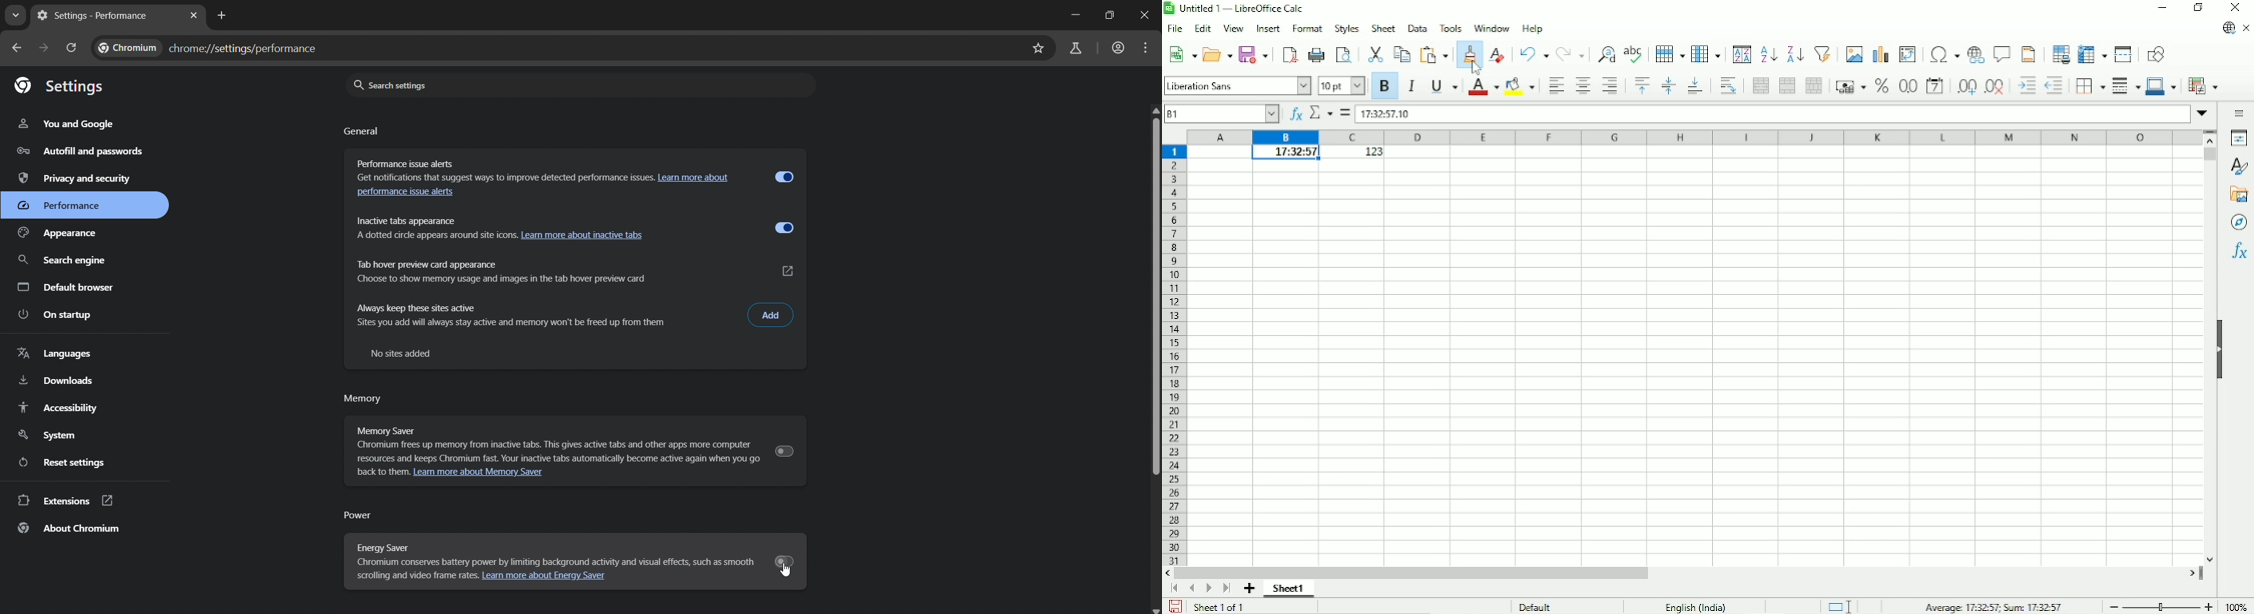 This screenshot has width=2268, height=616. What do you see at coordinates (2237, 195) in the screenshot?
I see `Gallery` at bounding box center [2237, 195].